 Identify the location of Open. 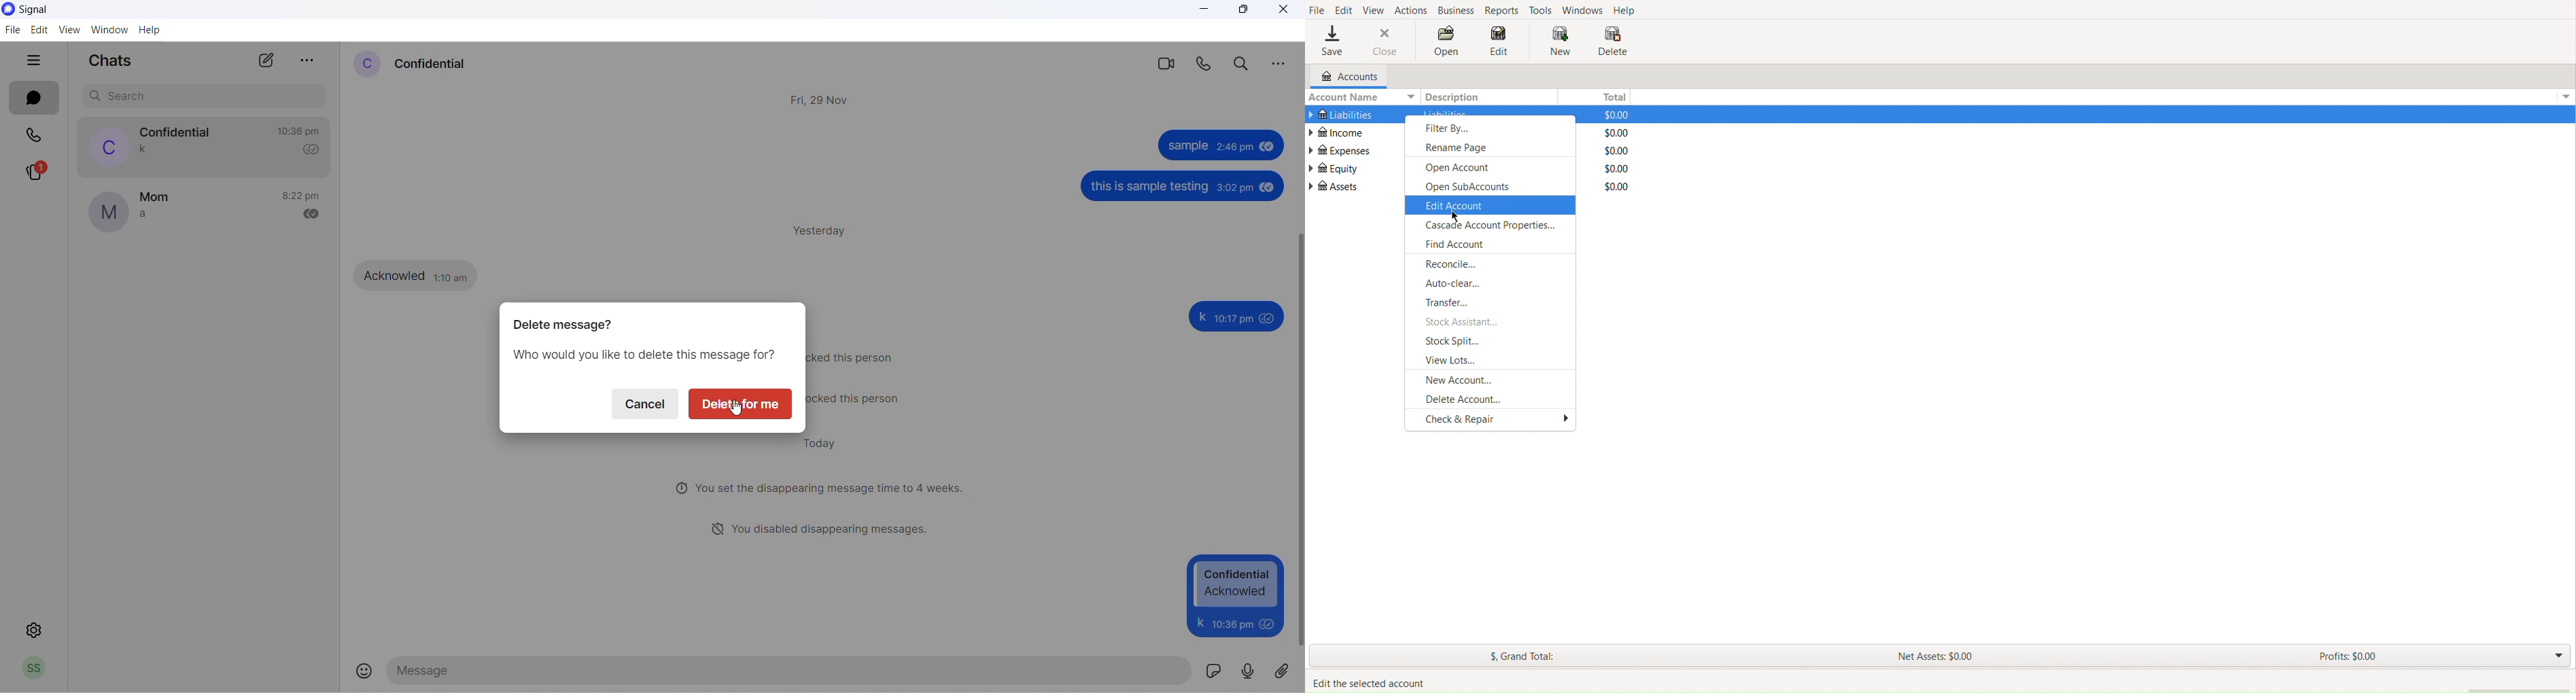
(1447, 43).